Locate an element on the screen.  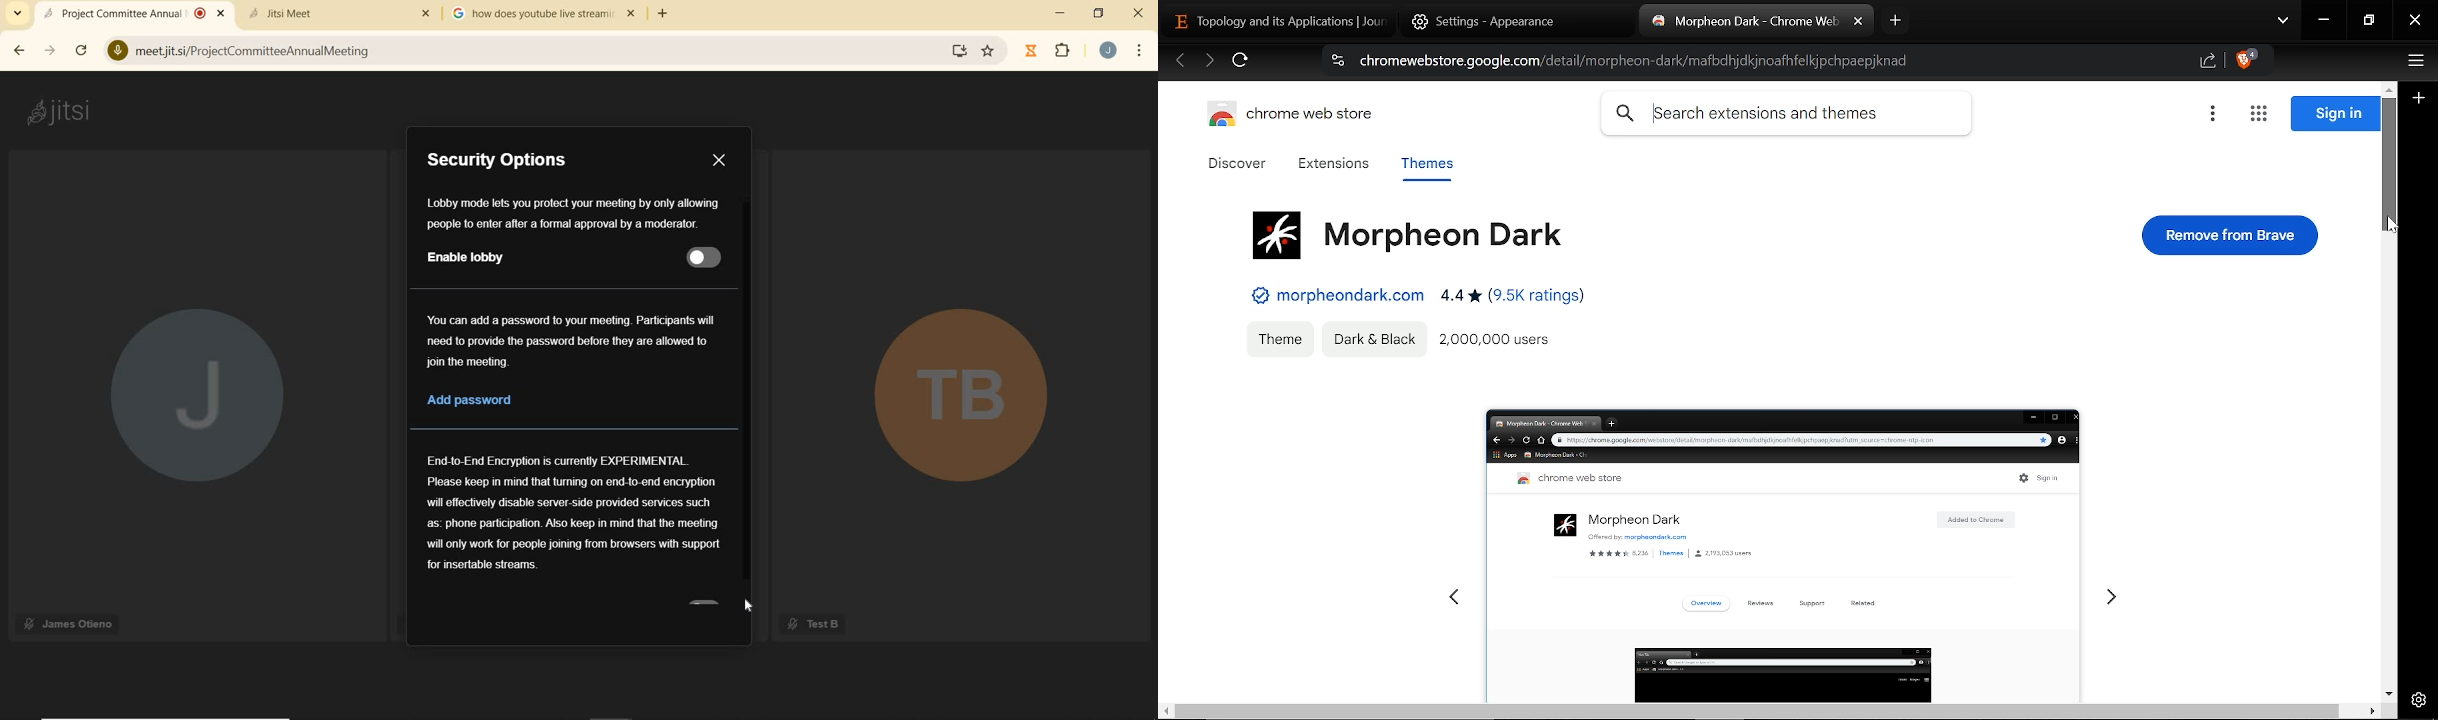
New tab is located at coordinates (1896, 20).